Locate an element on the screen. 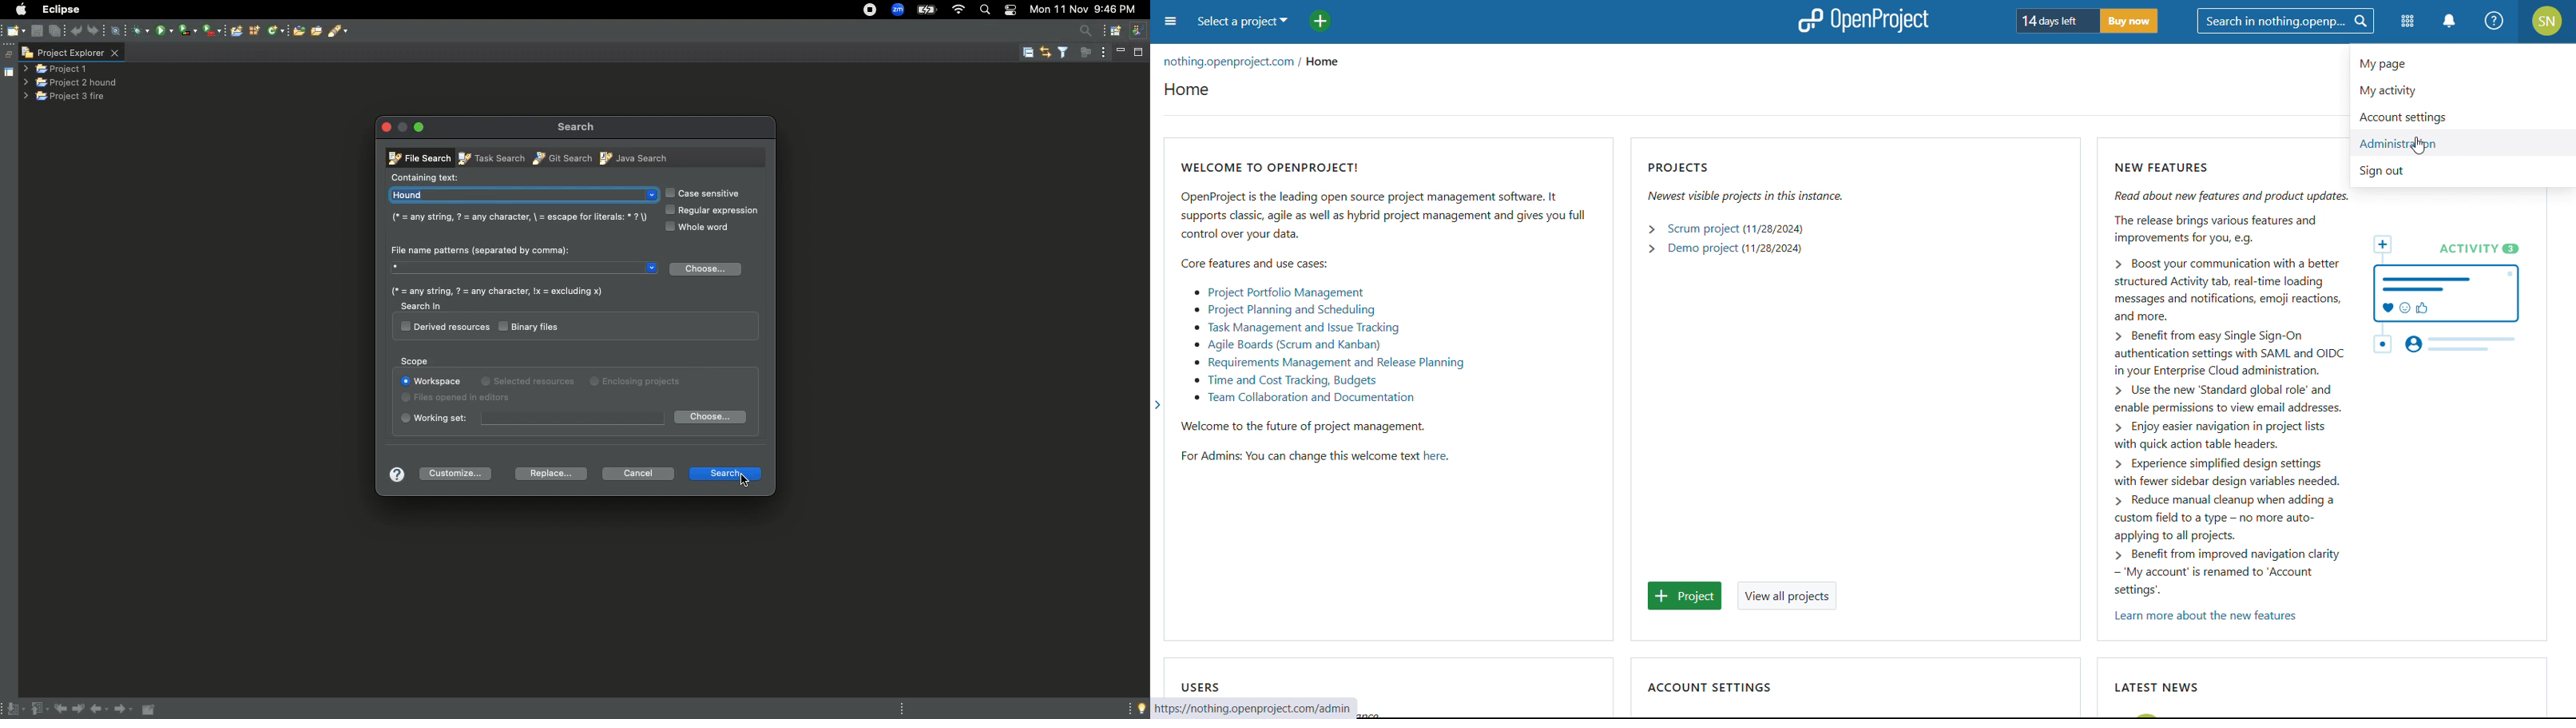 The image size is (2576, 728). Previous edit location is located at coordinates (63, 709).